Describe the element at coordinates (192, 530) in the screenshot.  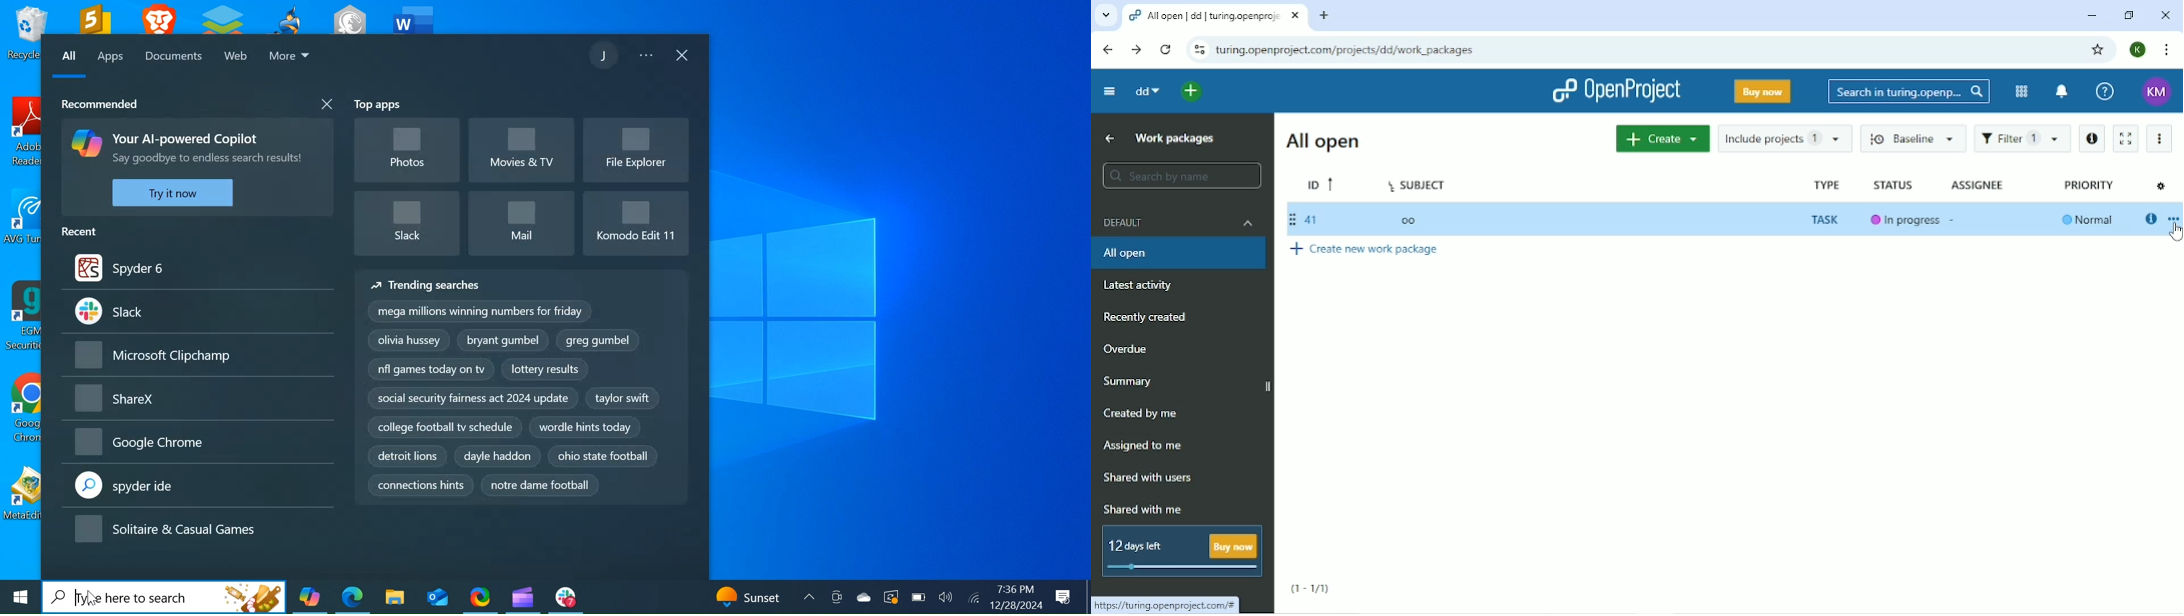
I see `Solitaire & Casual Games` at that location.